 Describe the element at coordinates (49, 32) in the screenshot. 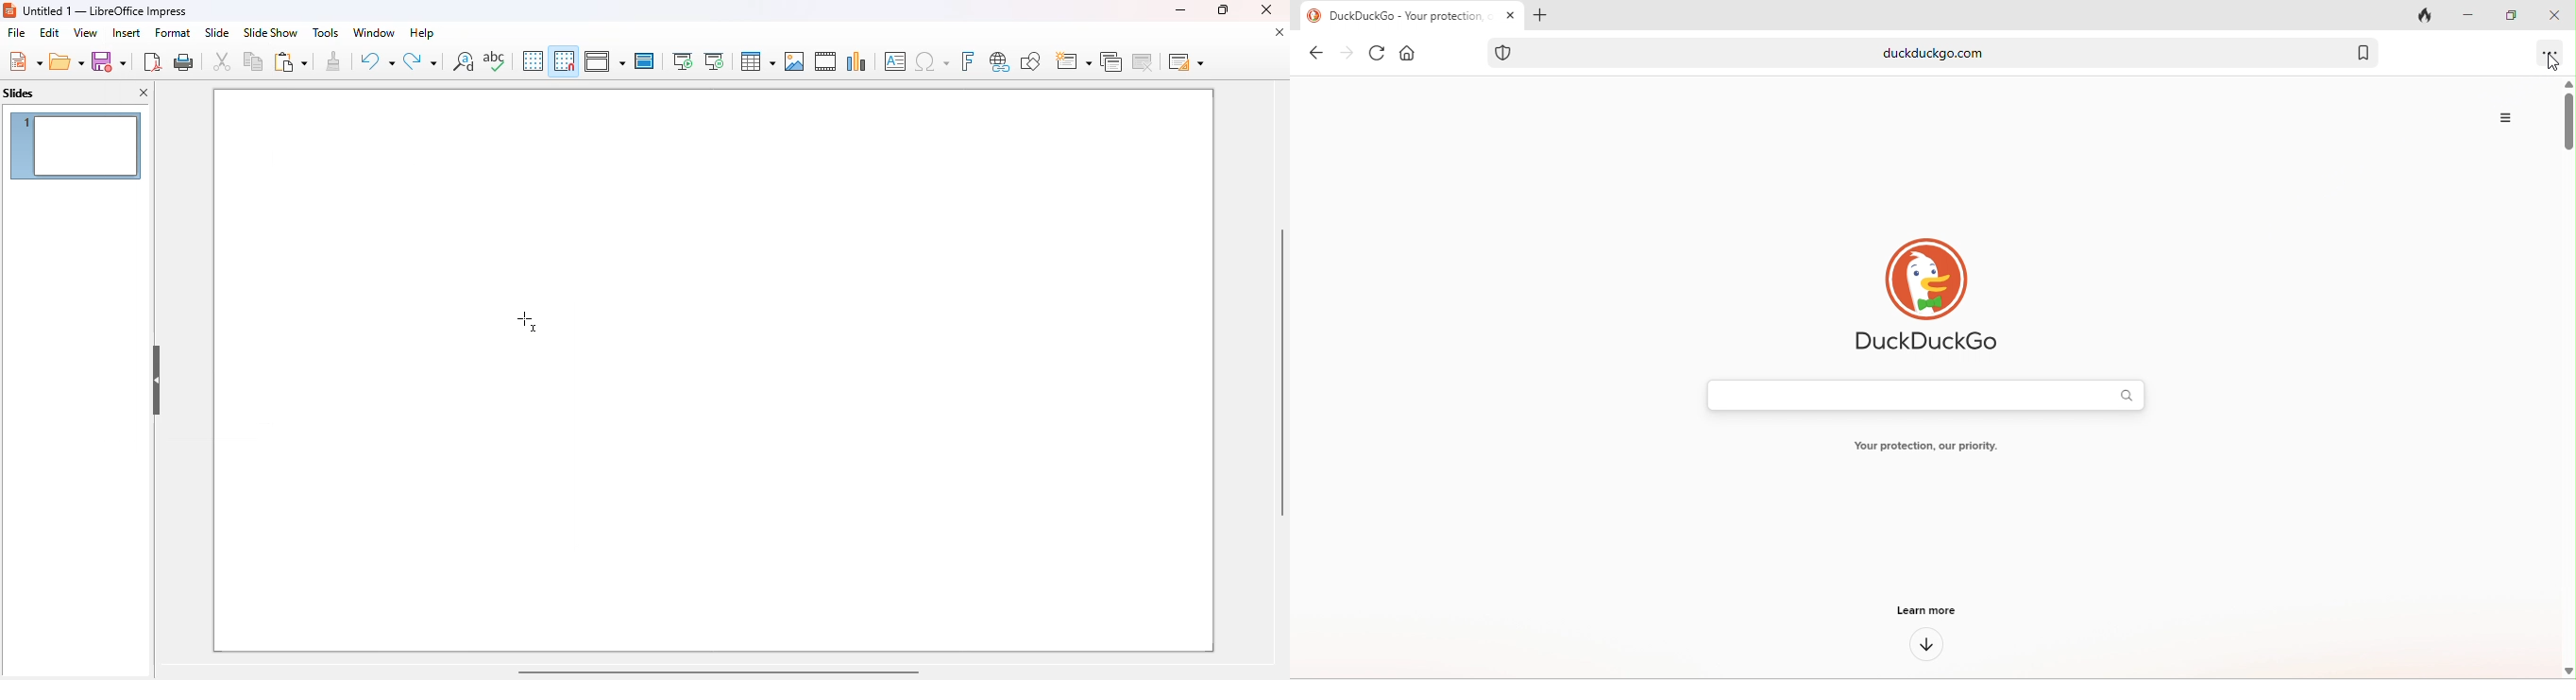

I see `edit` at that location.